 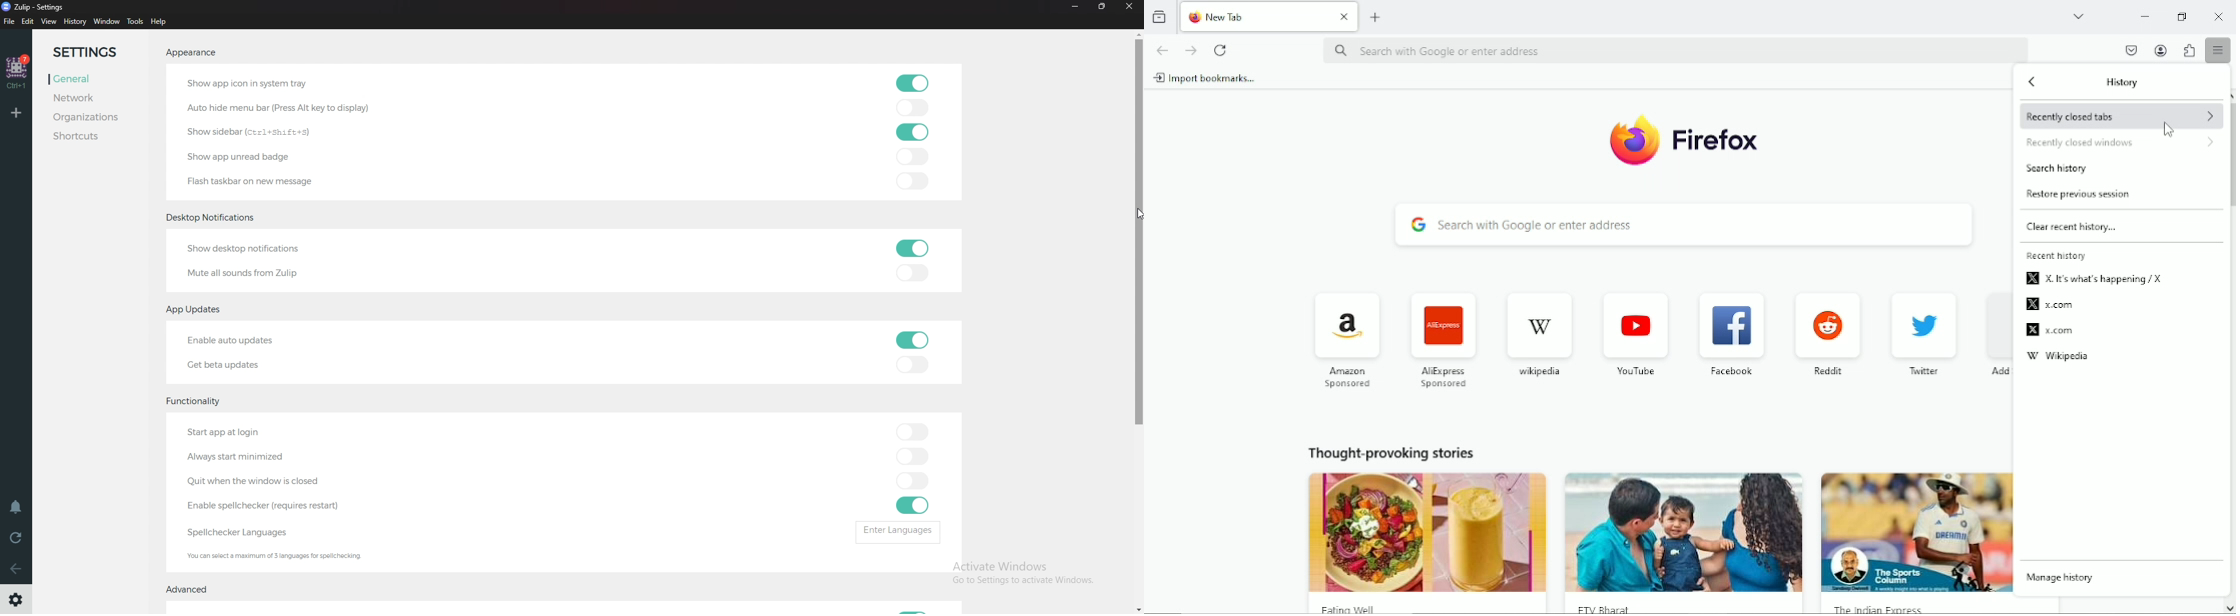 What do you see at coordinates (198, 311) in the screenshot?
I see `app updates` at bounding box center [198, 311].